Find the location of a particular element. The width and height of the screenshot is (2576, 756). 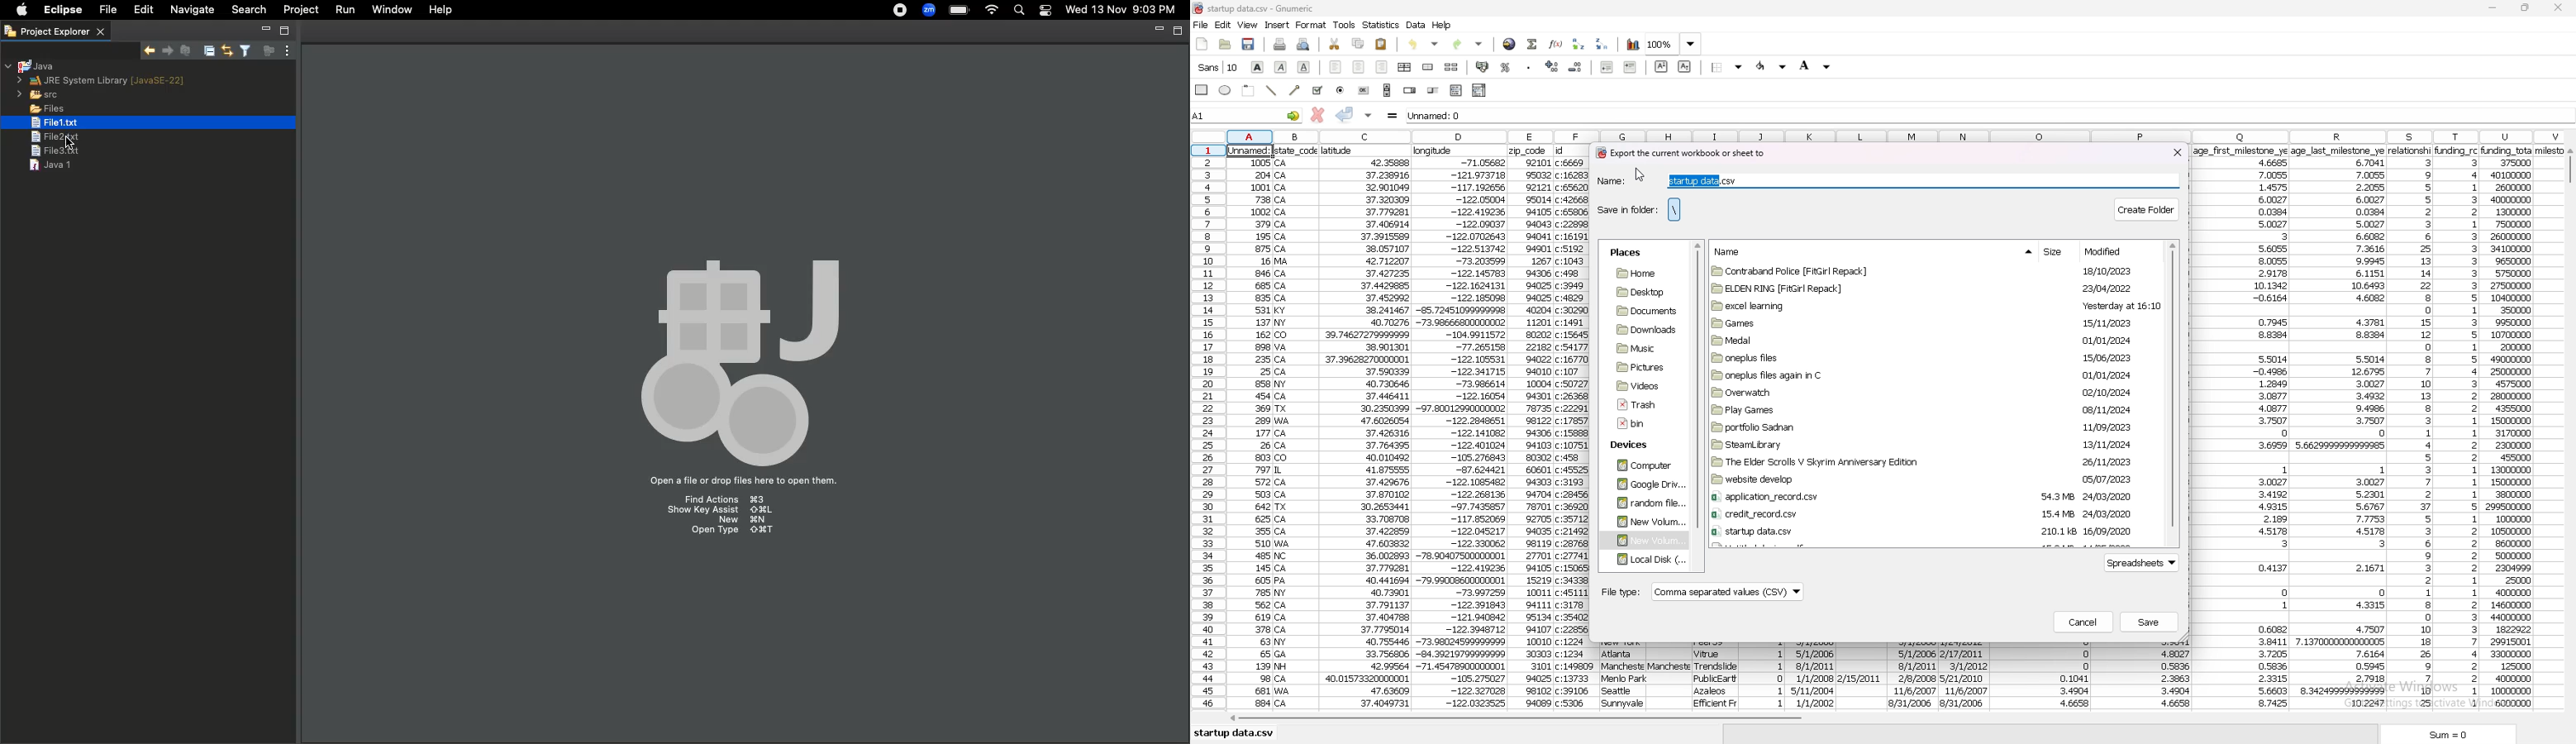

border is located at coordinates (1728, 66).